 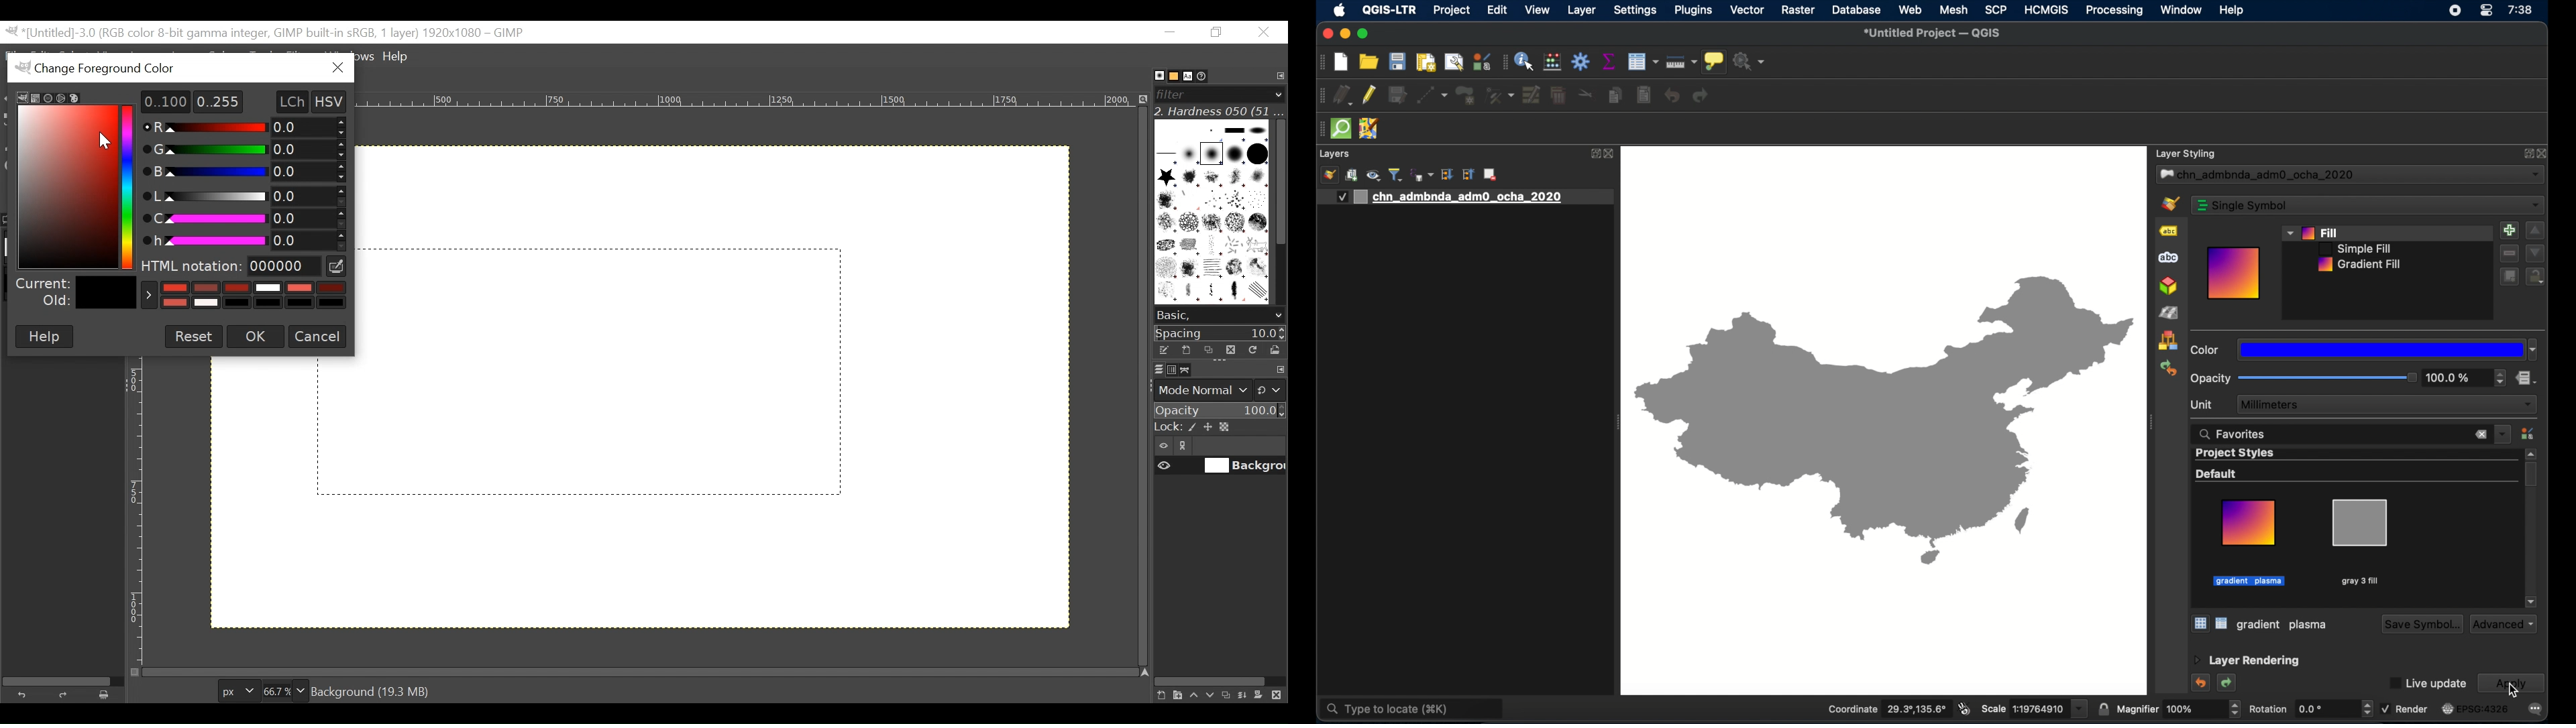 I want to click on open layout manager, so click(x=1454, y=62).